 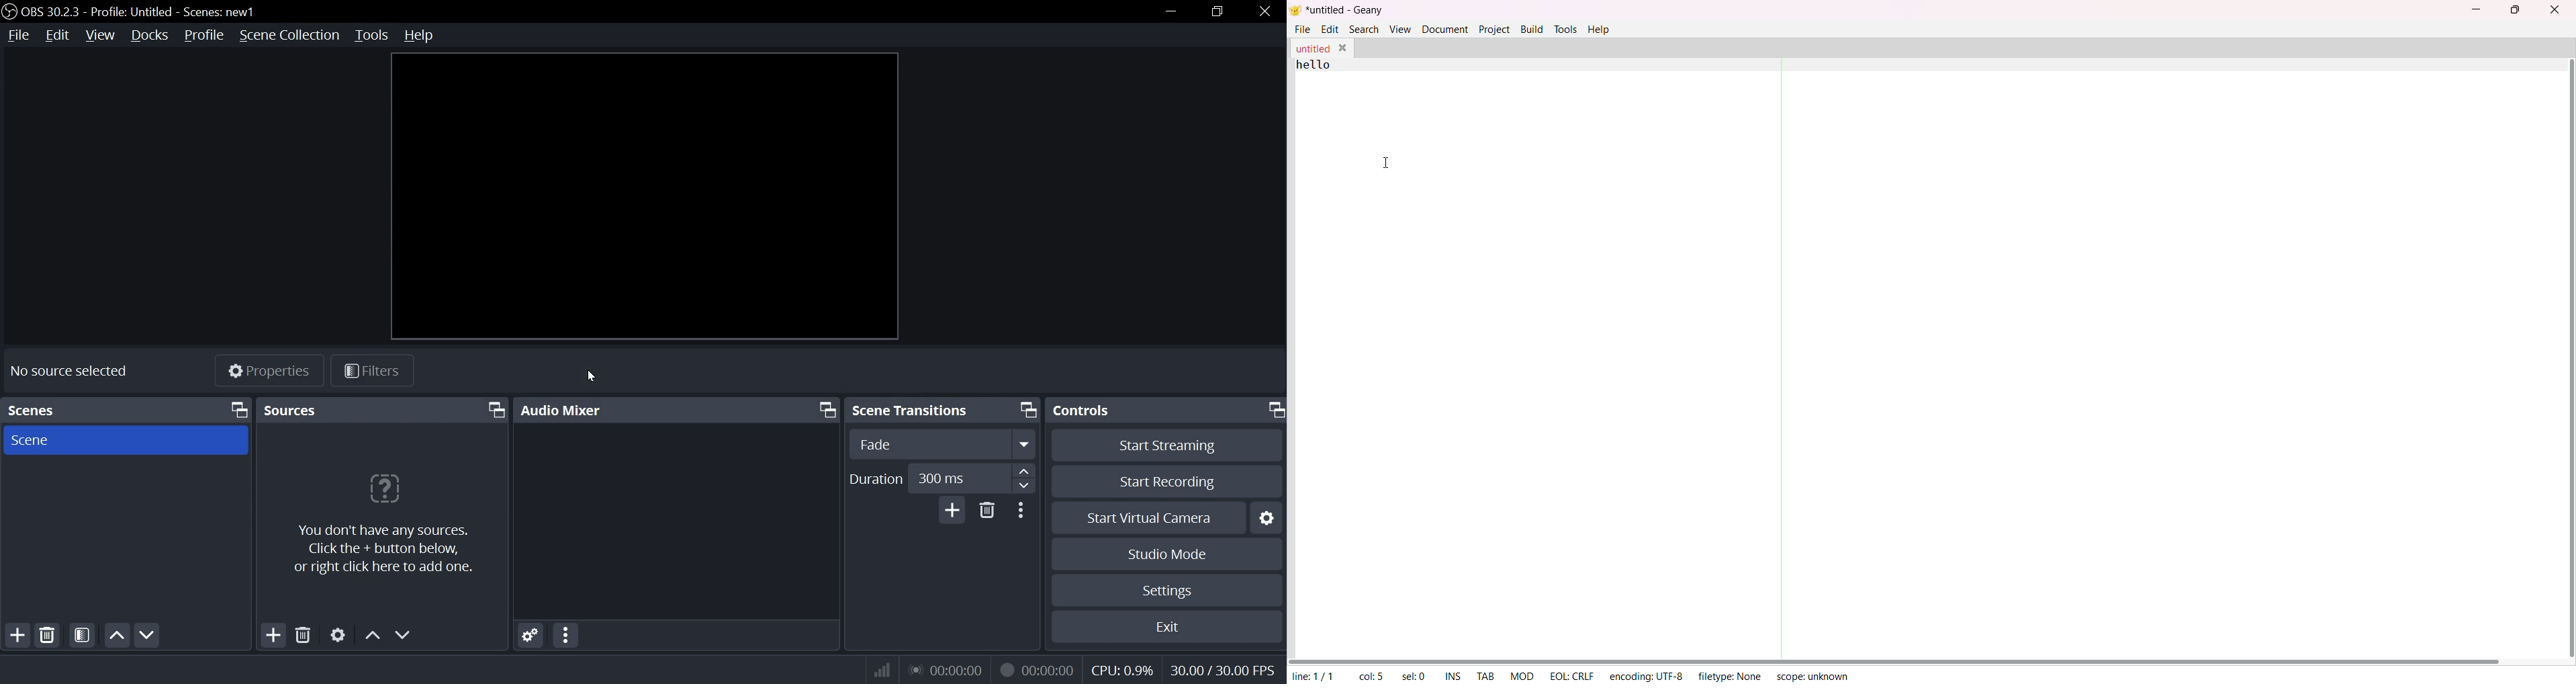 I want to click on profile, so click(x=202, y=36).